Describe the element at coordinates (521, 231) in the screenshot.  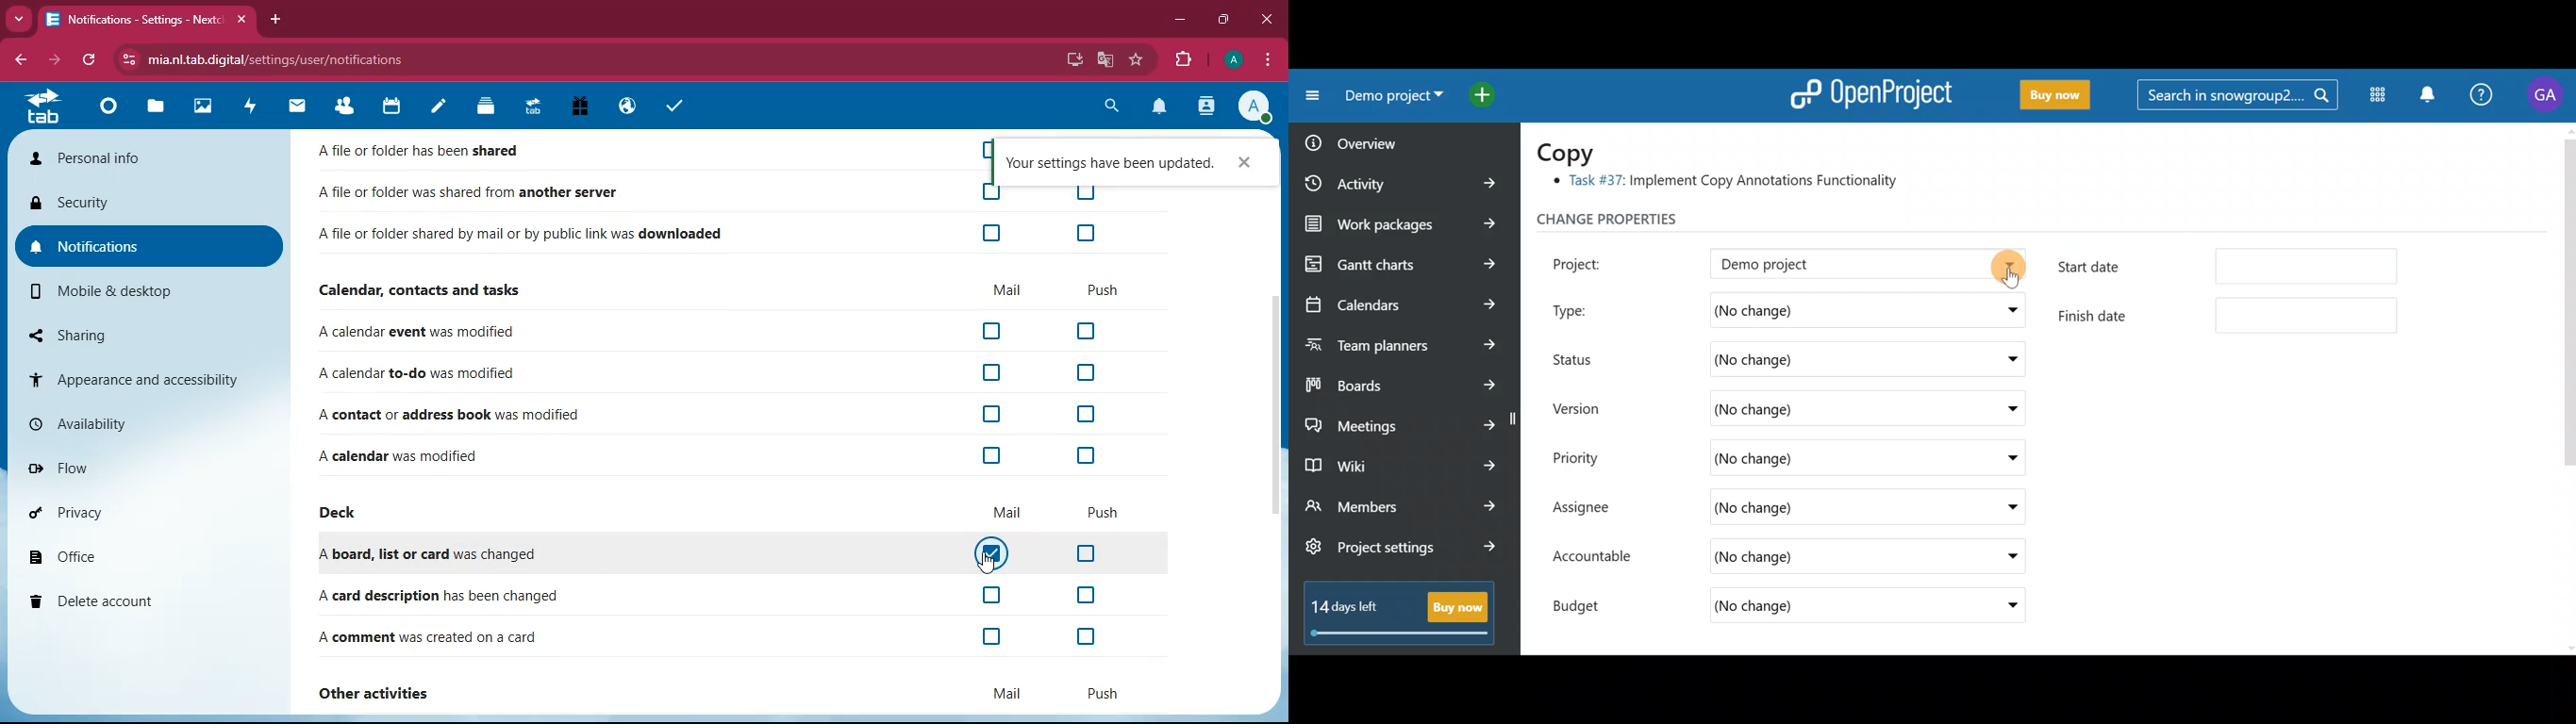
I see `A file or folder shared by mail or by public link was downloaded` at that location.